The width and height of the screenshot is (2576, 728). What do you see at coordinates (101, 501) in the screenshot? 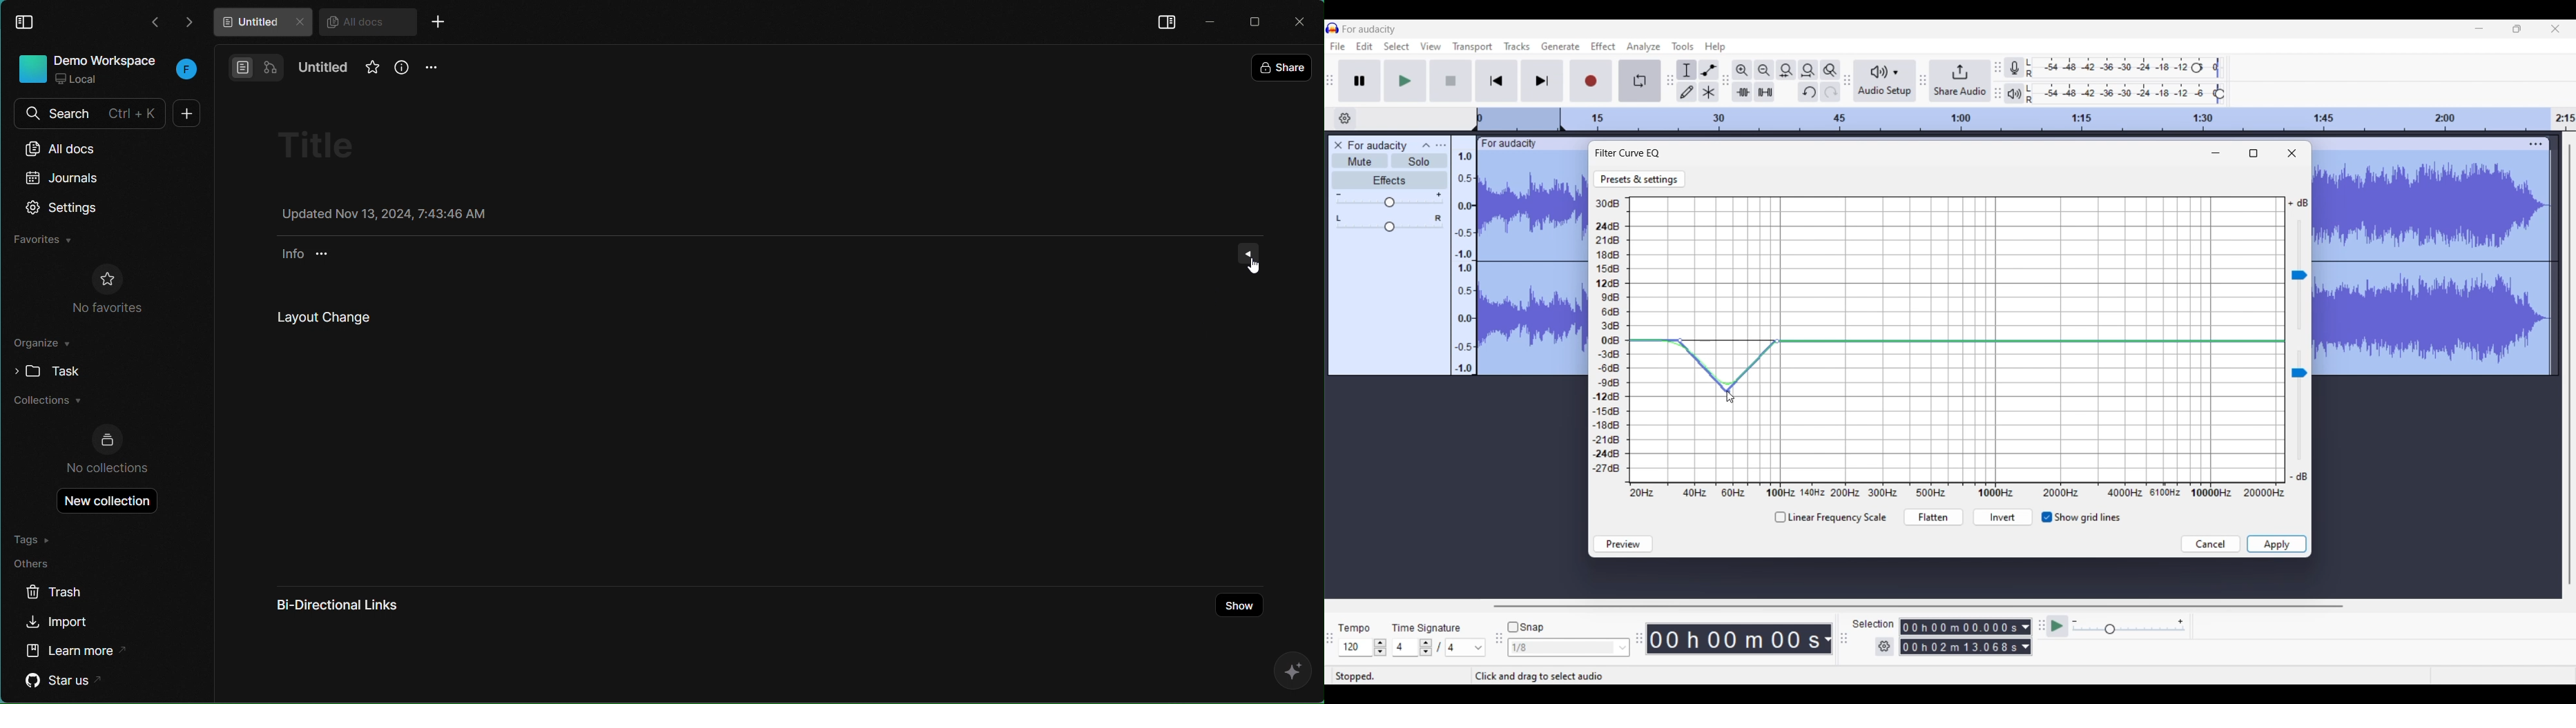
I see `new collection ` at bounding box center [101, 501].